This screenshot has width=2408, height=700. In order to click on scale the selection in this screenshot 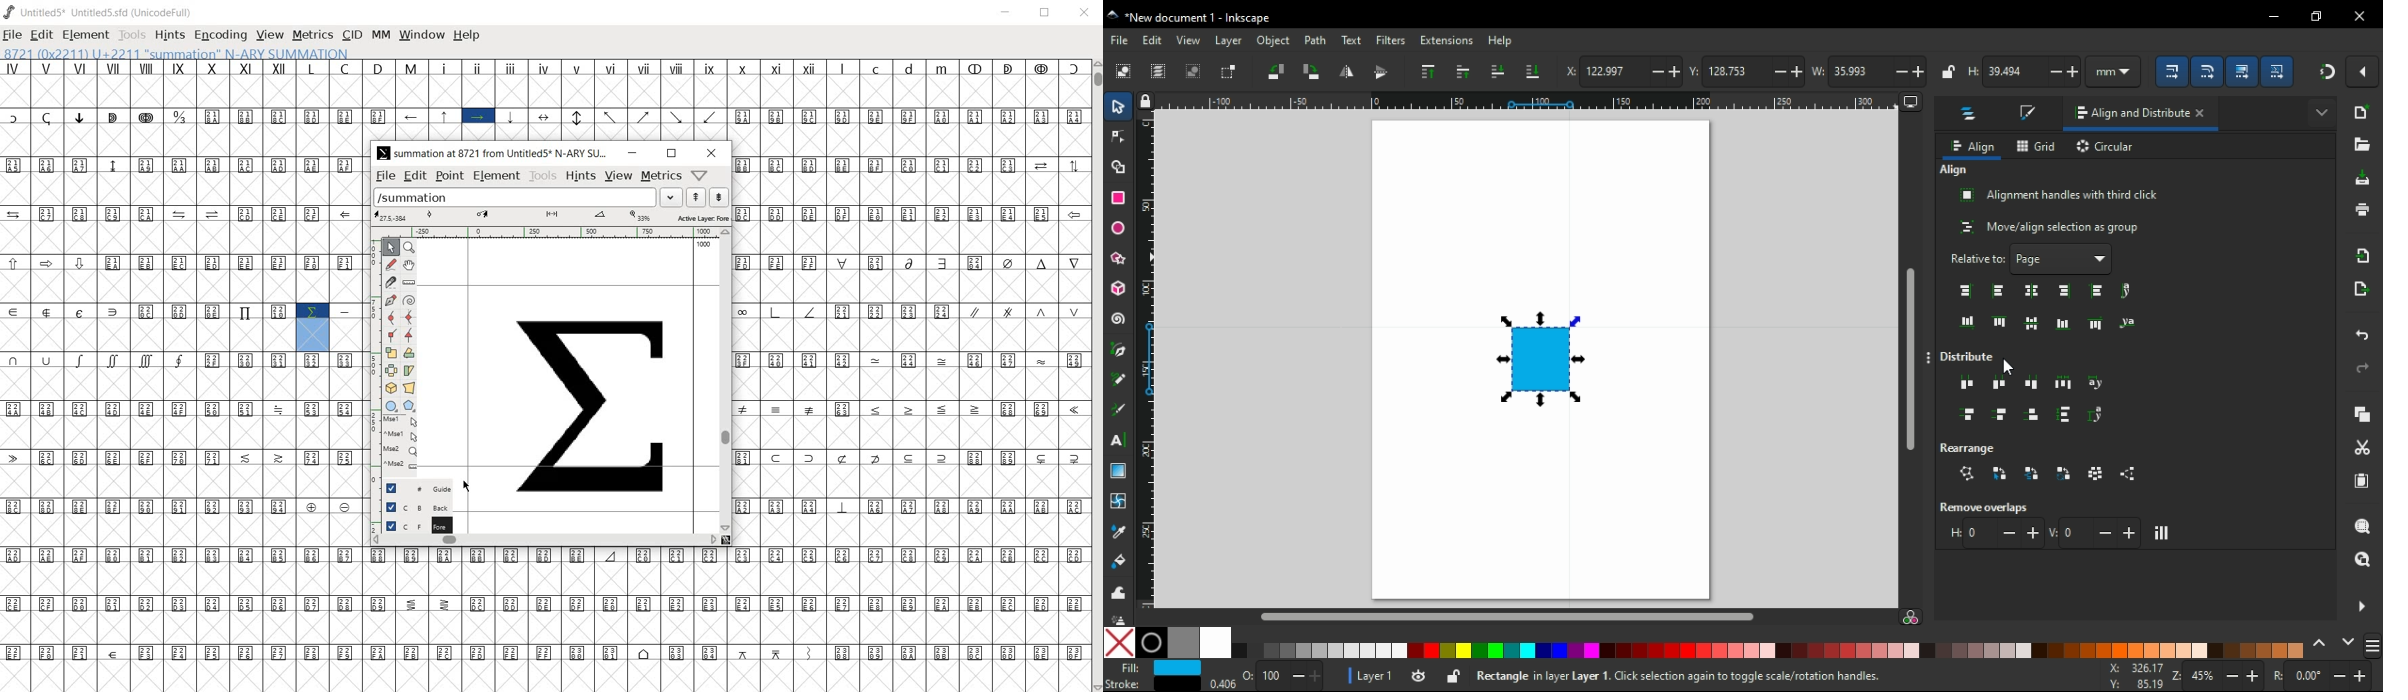, I will do `click(391, 353)`.